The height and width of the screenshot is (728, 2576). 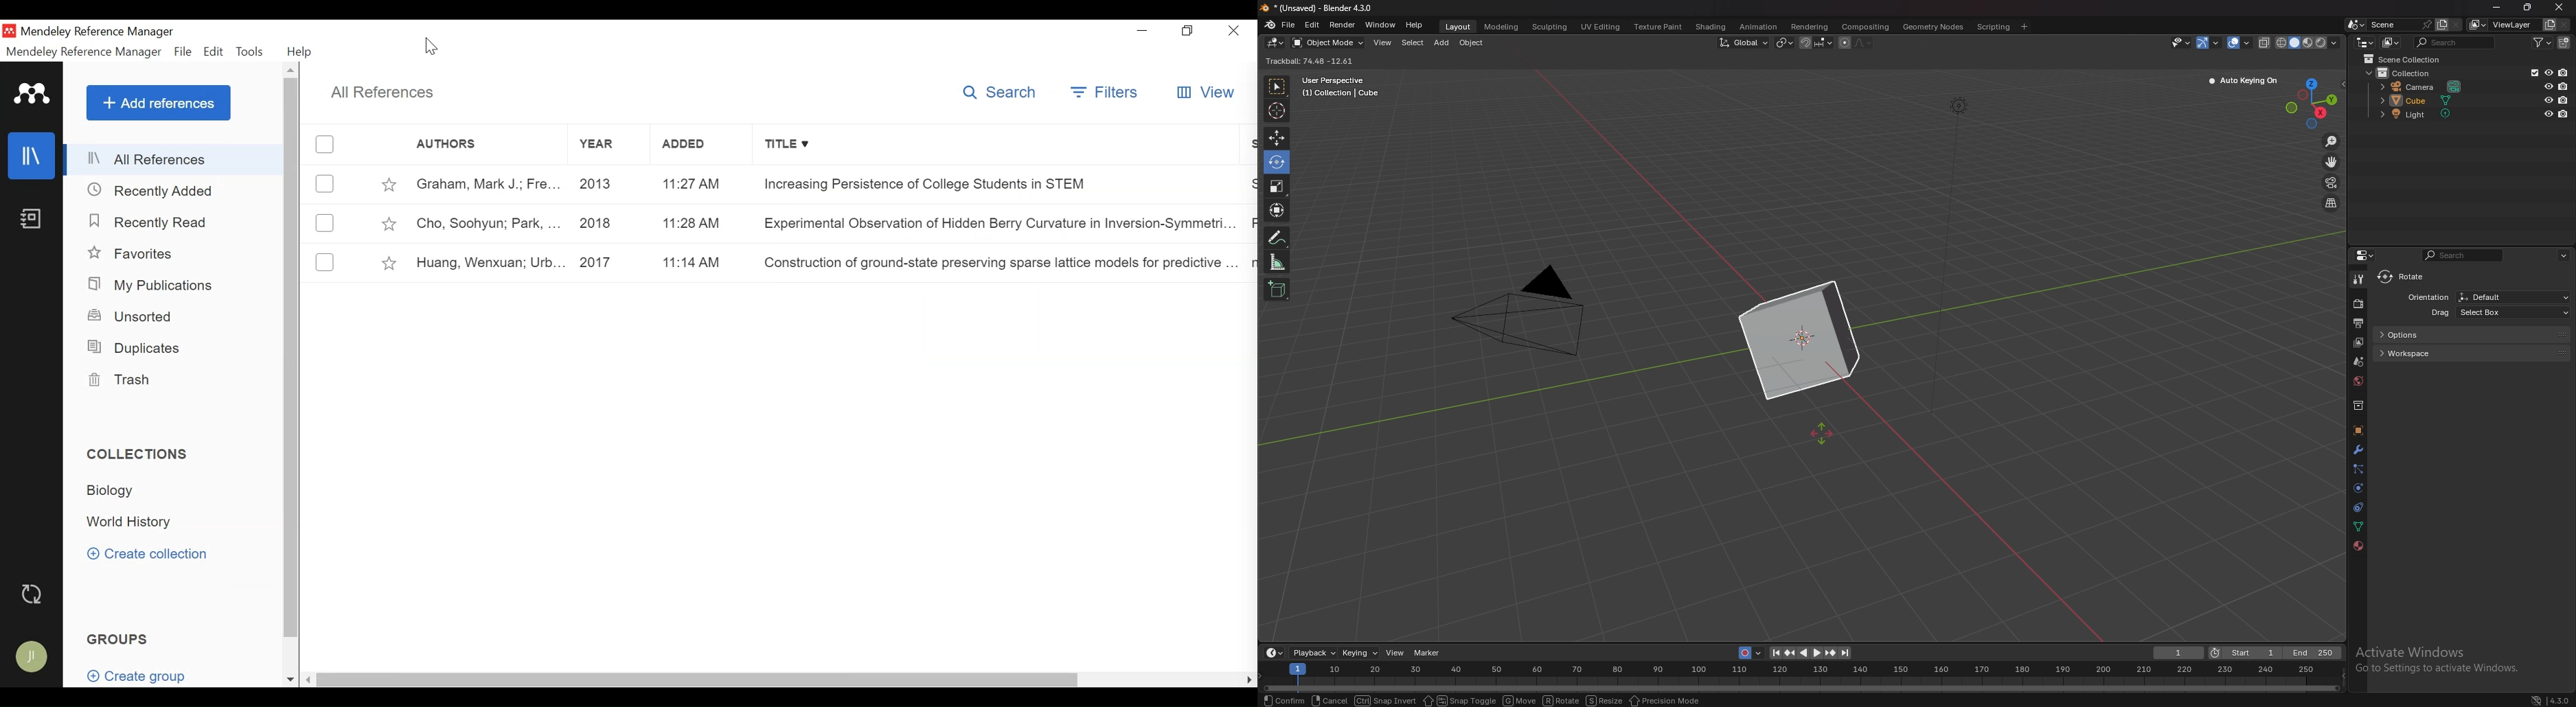 What do you see at coordinates (151, 222) in the screenshot?
I see `Recently Read` at bounding box center [151, 222].